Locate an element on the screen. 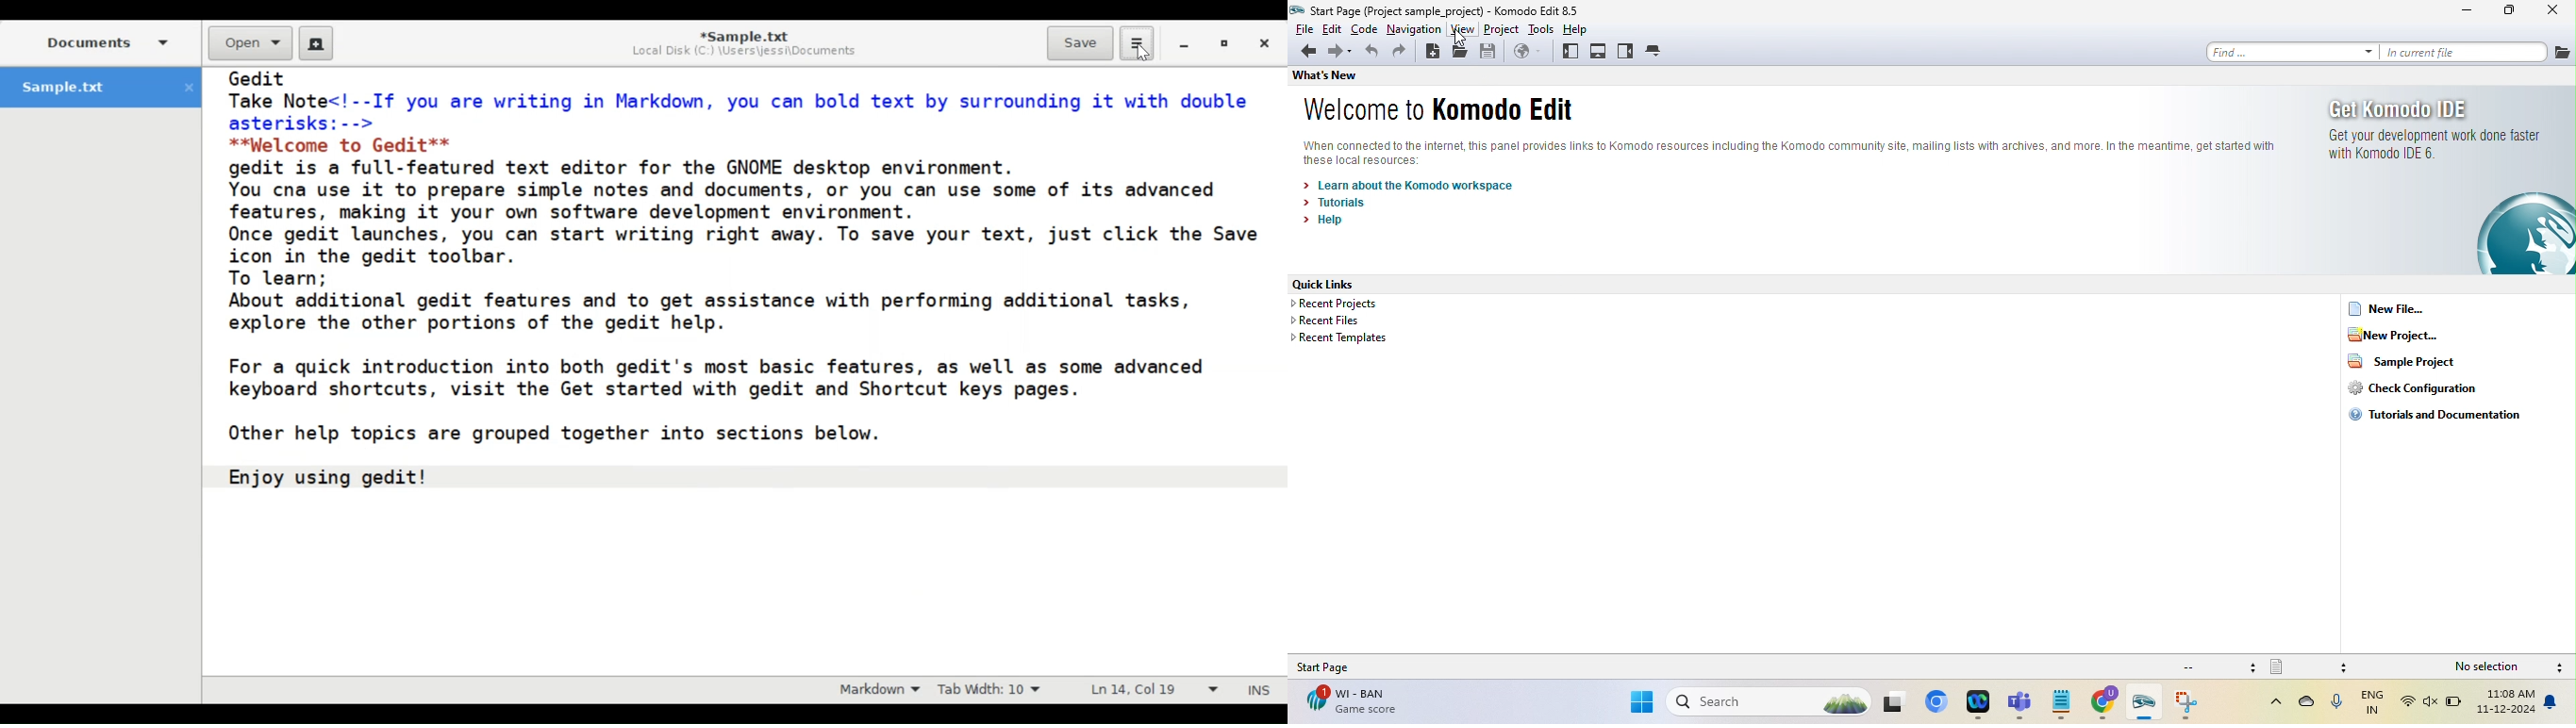 The height and width of the screenshot is (728, 2576). apps on taskbar is located at coordinates (1981, 704).